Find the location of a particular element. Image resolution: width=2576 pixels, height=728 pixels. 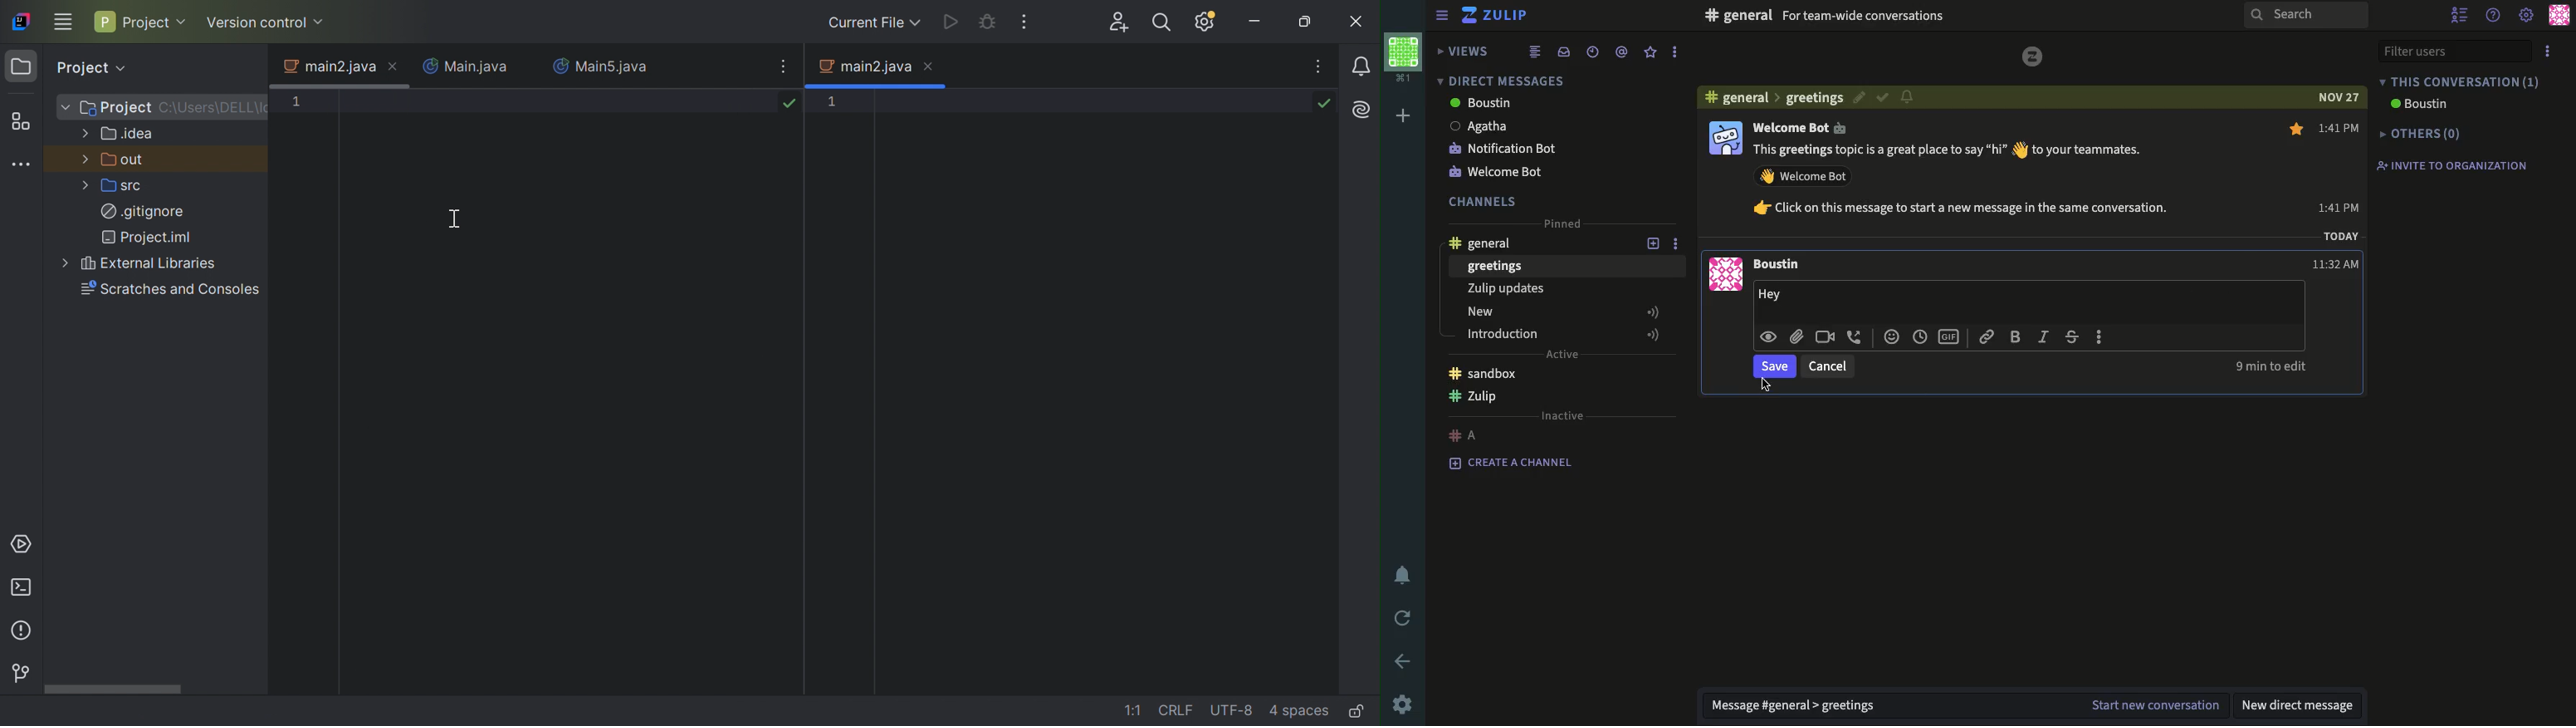

start new conversation is located at coordinates (2157, 703).